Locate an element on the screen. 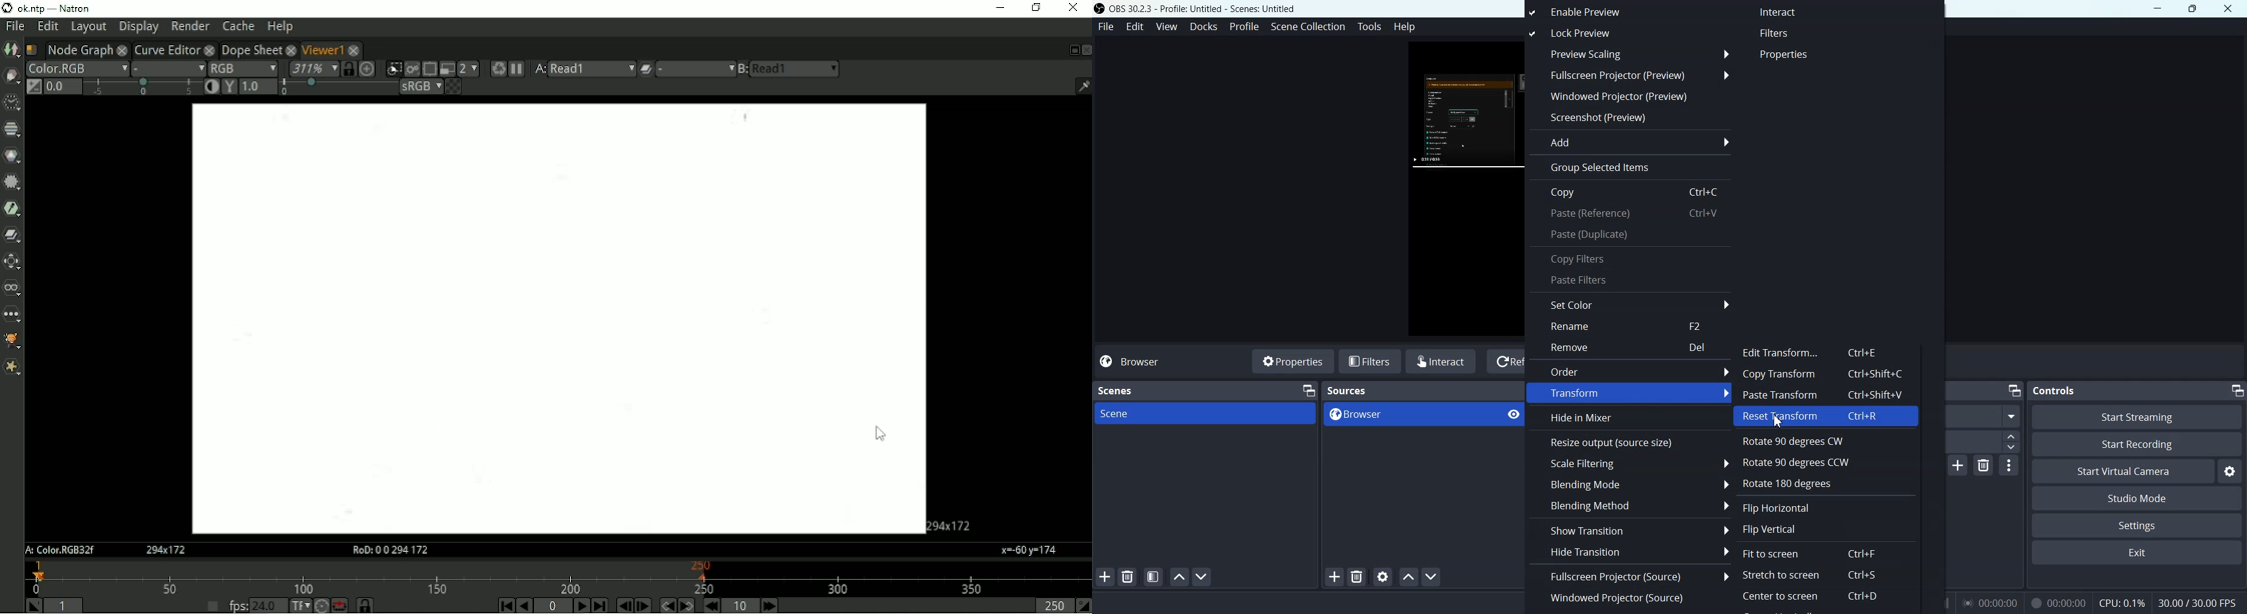 This screenshot has height=616, width=2268. Maximize is located at coordinates (2194, 9).